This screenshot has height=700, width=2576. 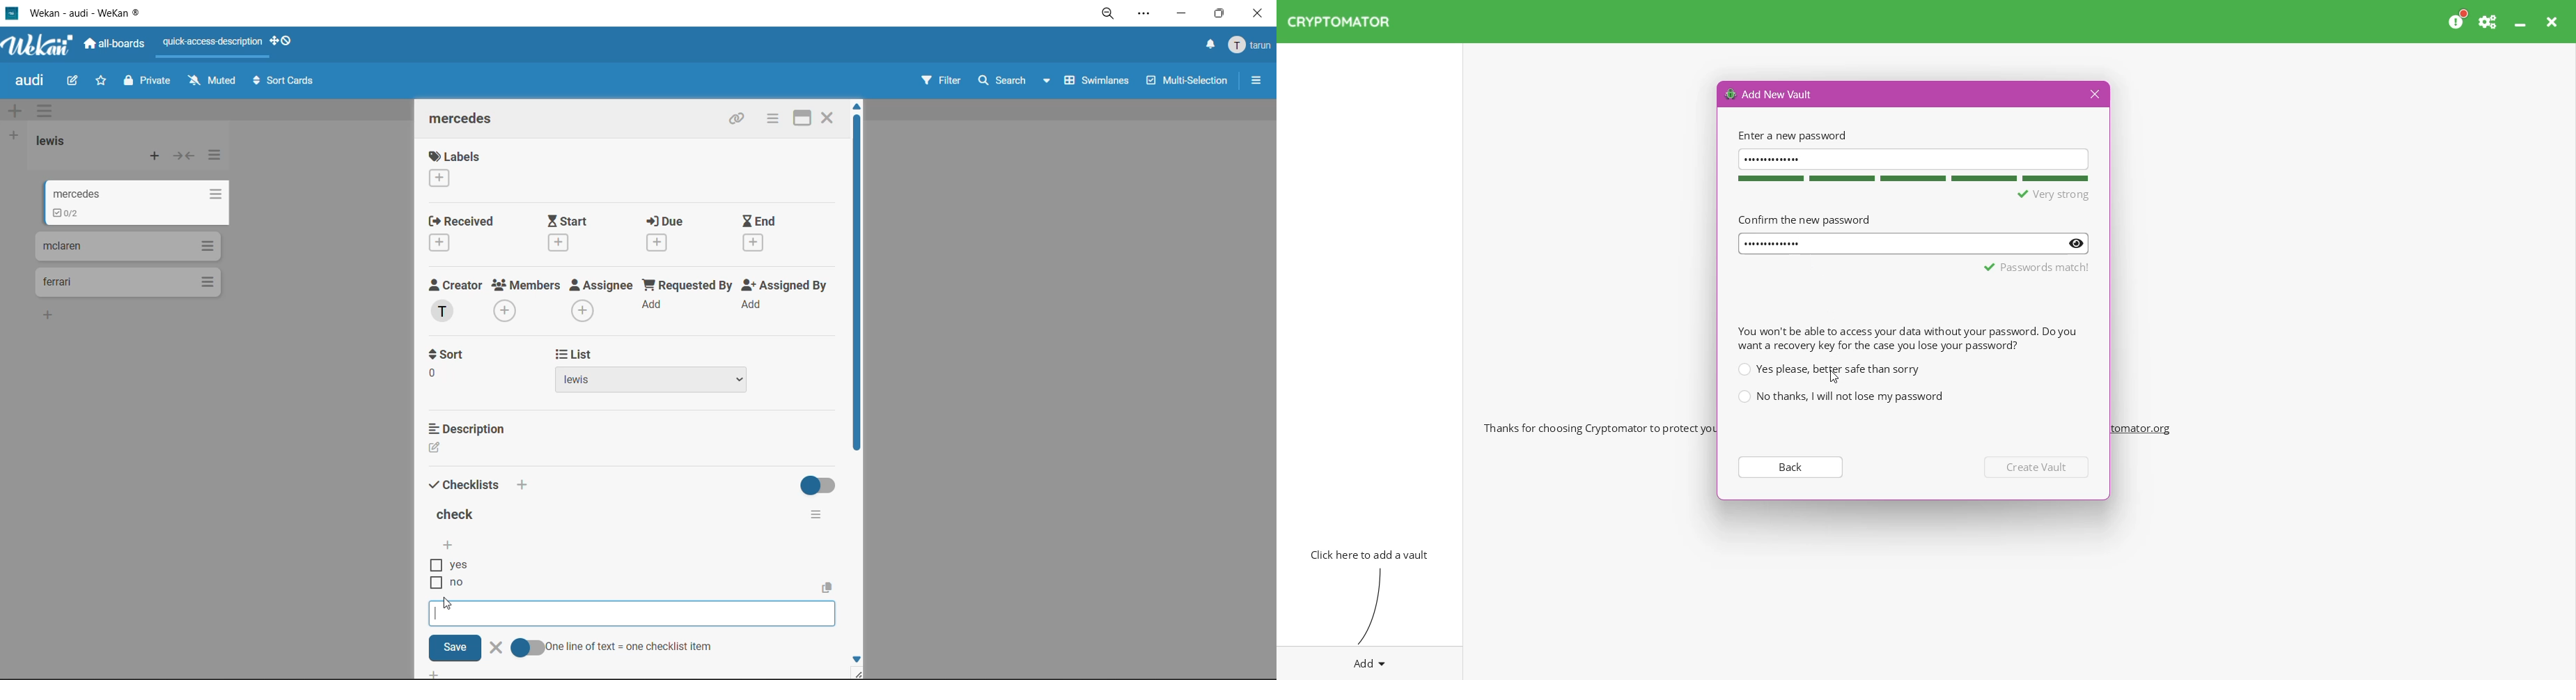 I want to click on add swimlane, so click(x=19, y=110).